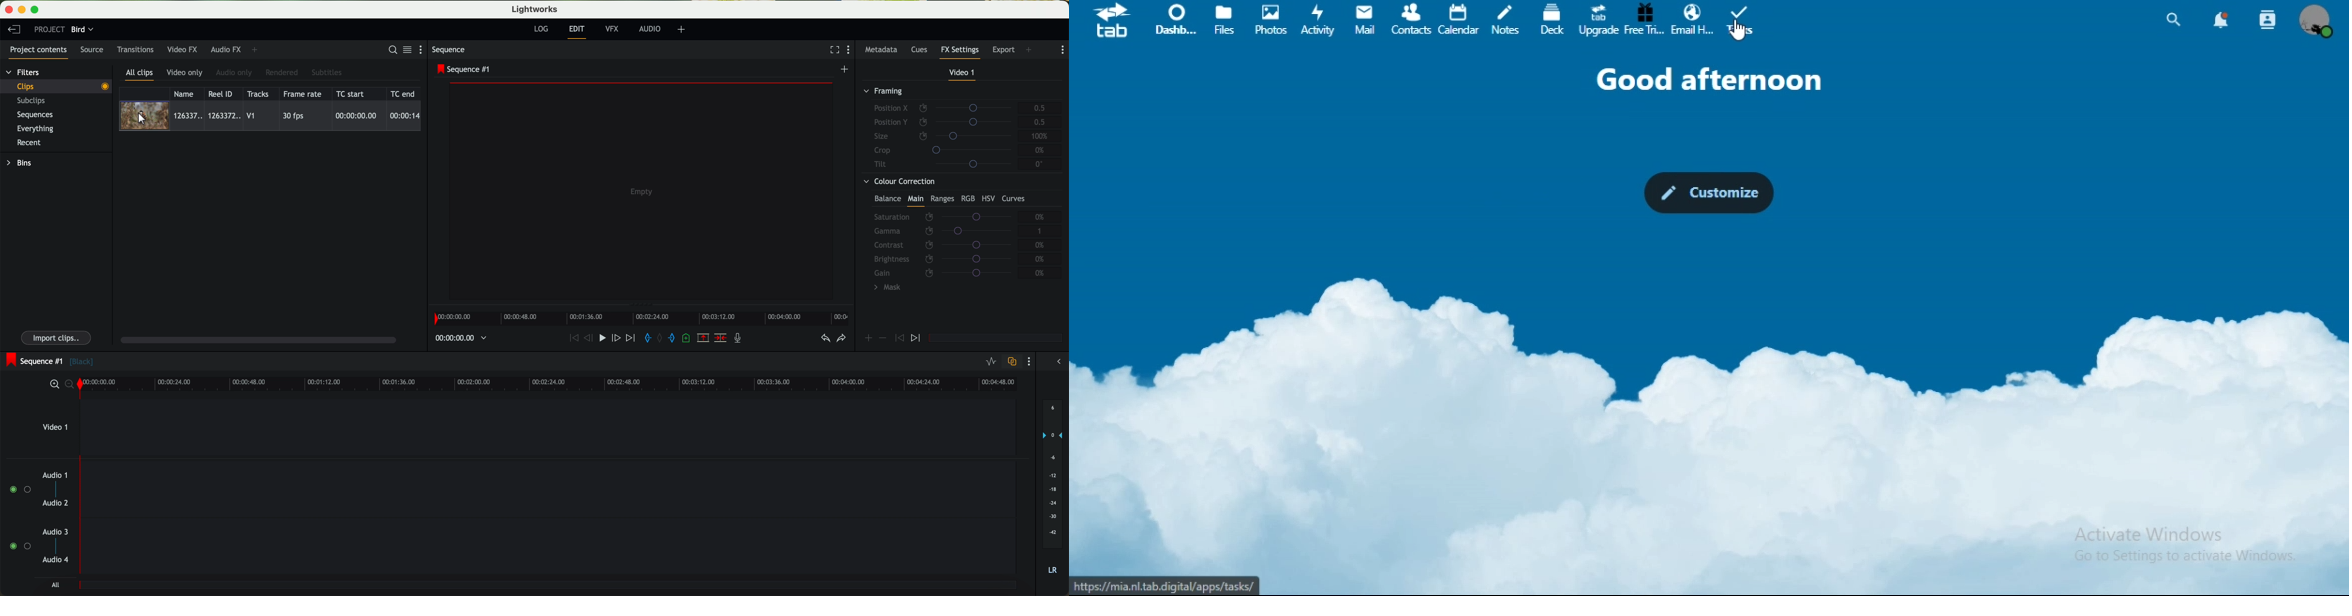 Image resolution: width=2352 pixels, height=616 pixels. I want to click on subclips, so click(33, 101).